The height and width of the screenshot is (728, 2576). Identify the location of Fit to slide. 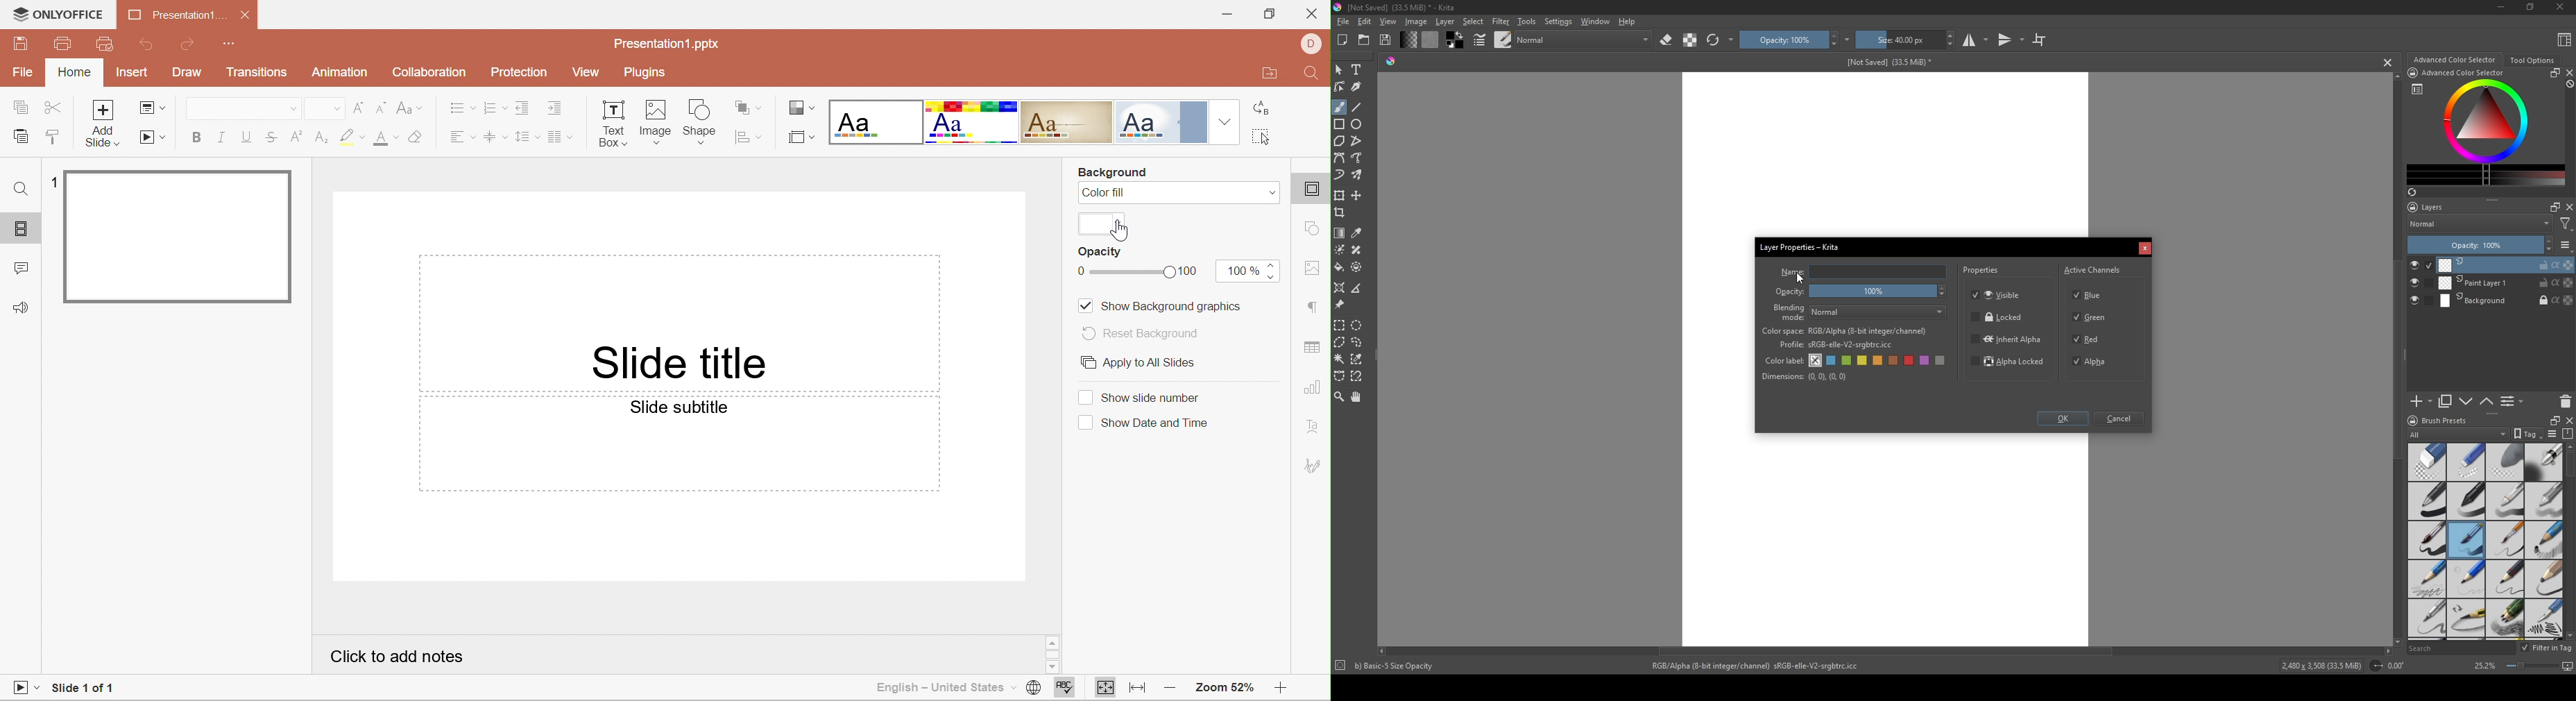
(1107, 688).